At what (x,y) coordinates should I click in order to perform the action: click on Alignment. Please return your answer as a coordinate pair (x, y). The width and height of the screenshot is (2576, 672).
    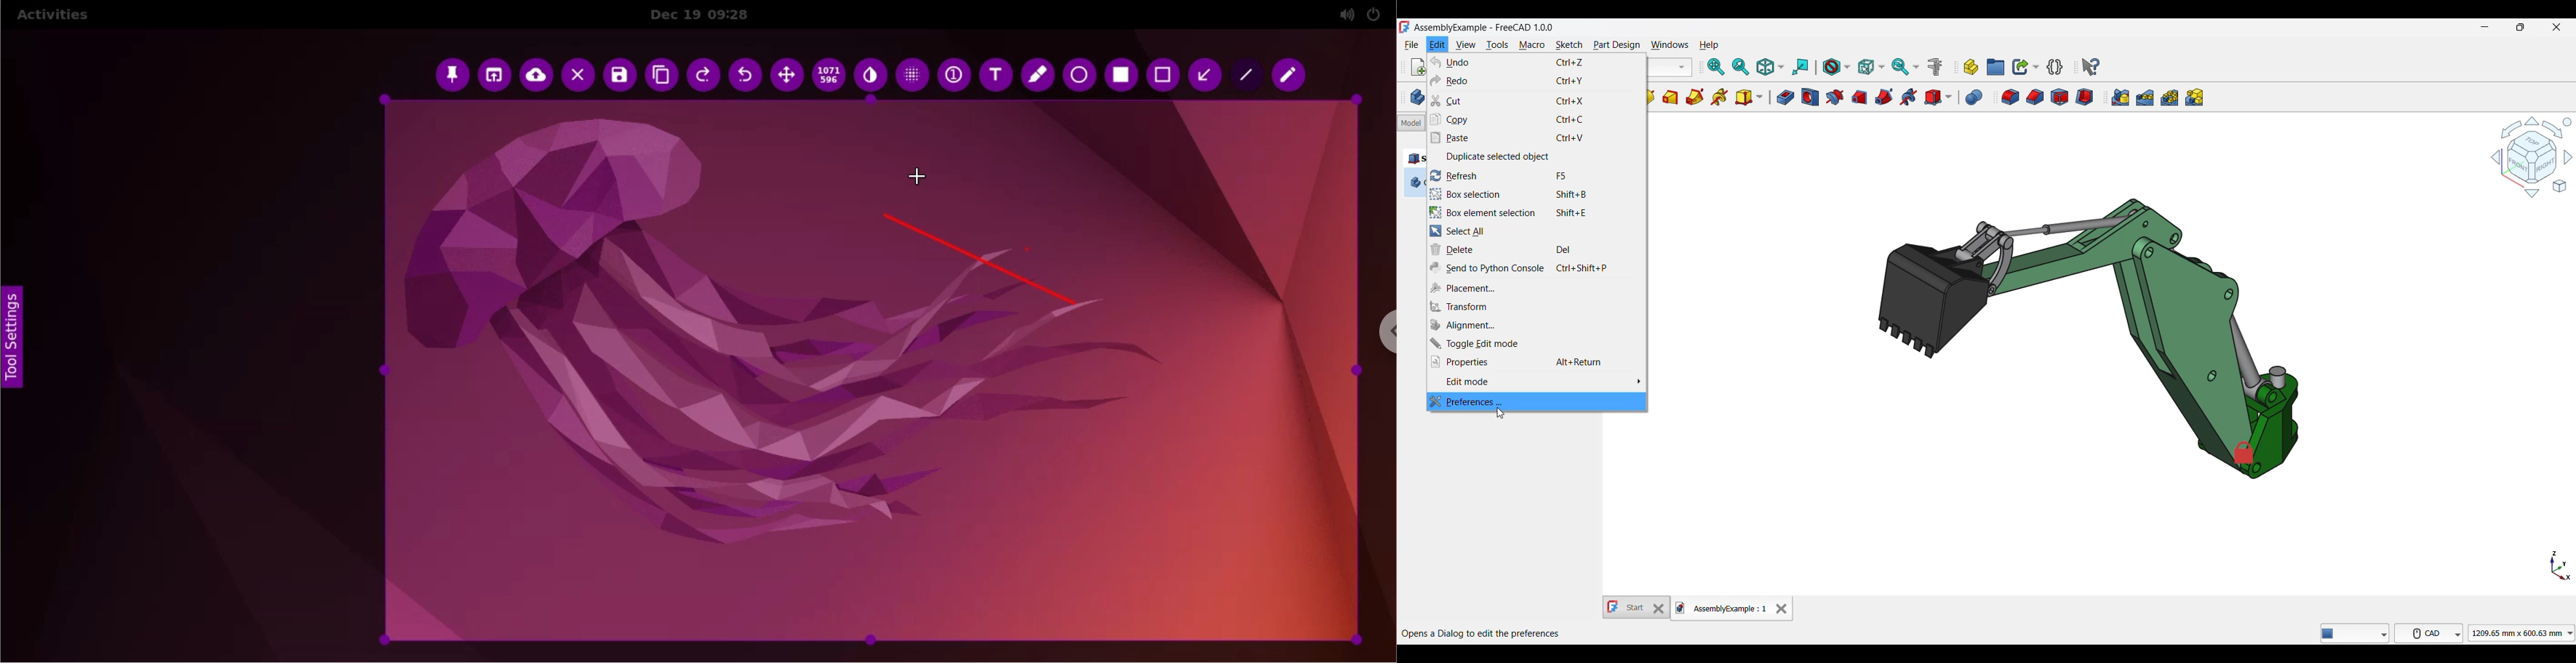
    Looking at the image, I should click on (1537, 325).